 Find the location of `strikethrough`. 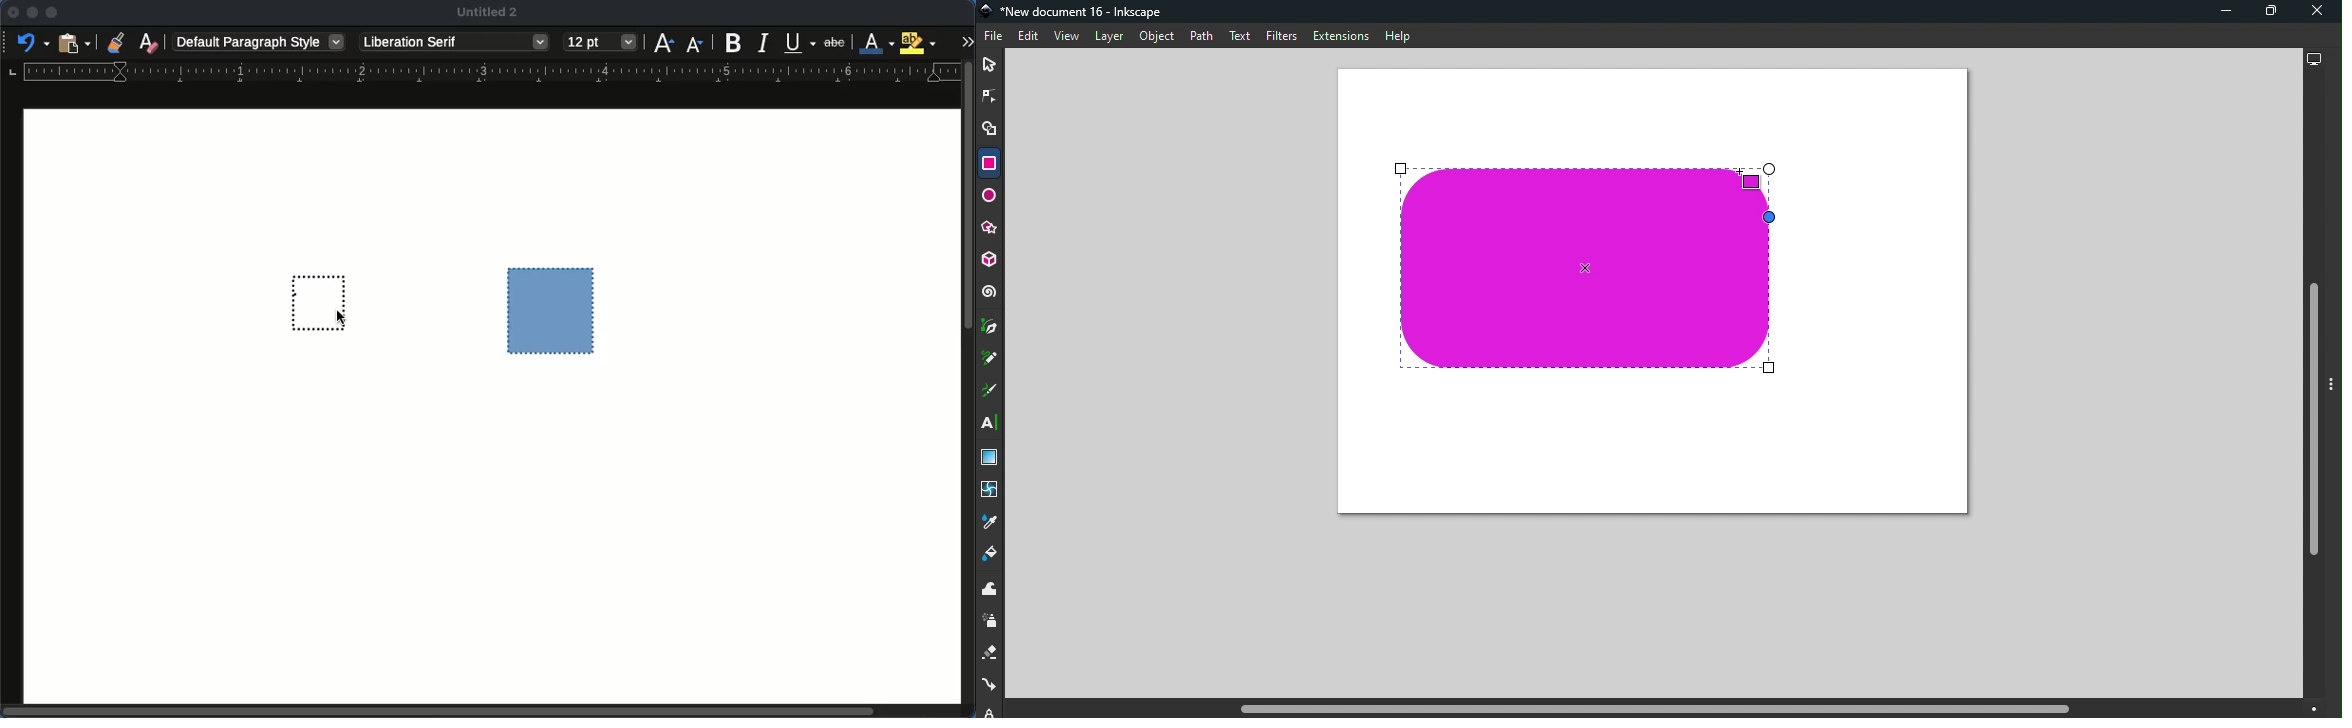

strikethrough is located at coordinates (835, 42).